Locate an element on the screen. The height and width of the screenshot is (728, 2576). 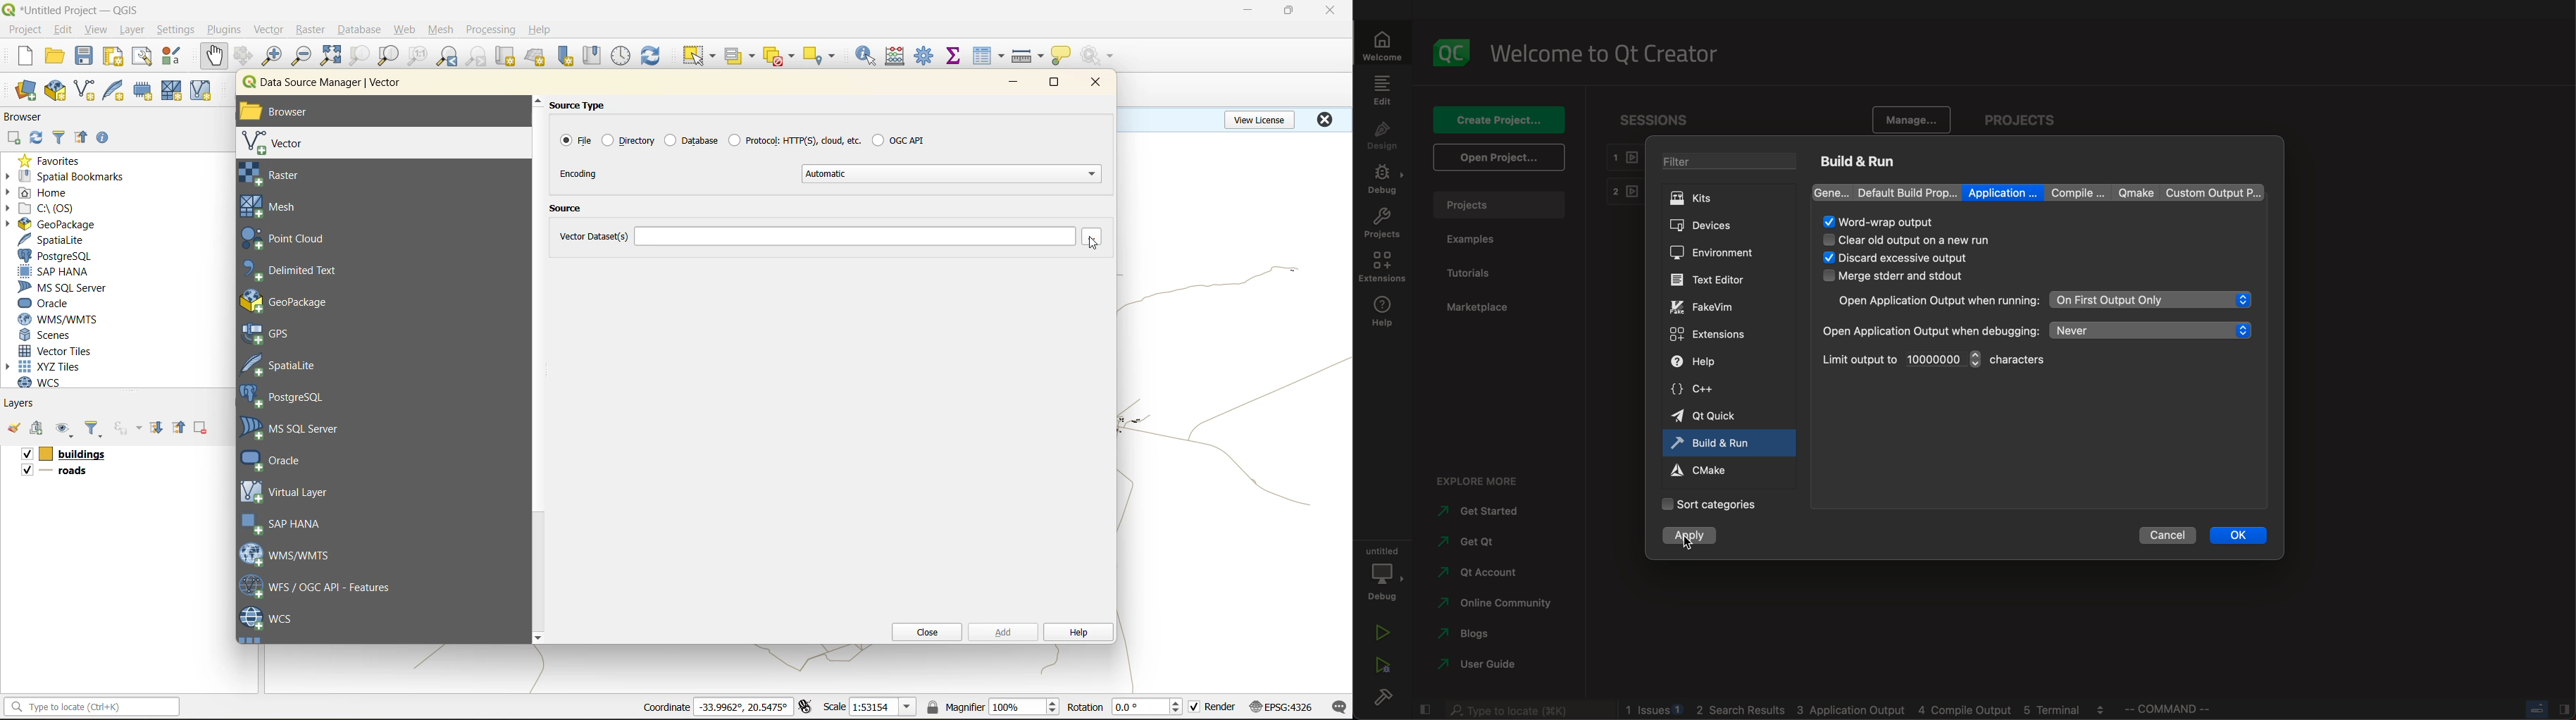
user guide is located at coordinates (1483, 664).